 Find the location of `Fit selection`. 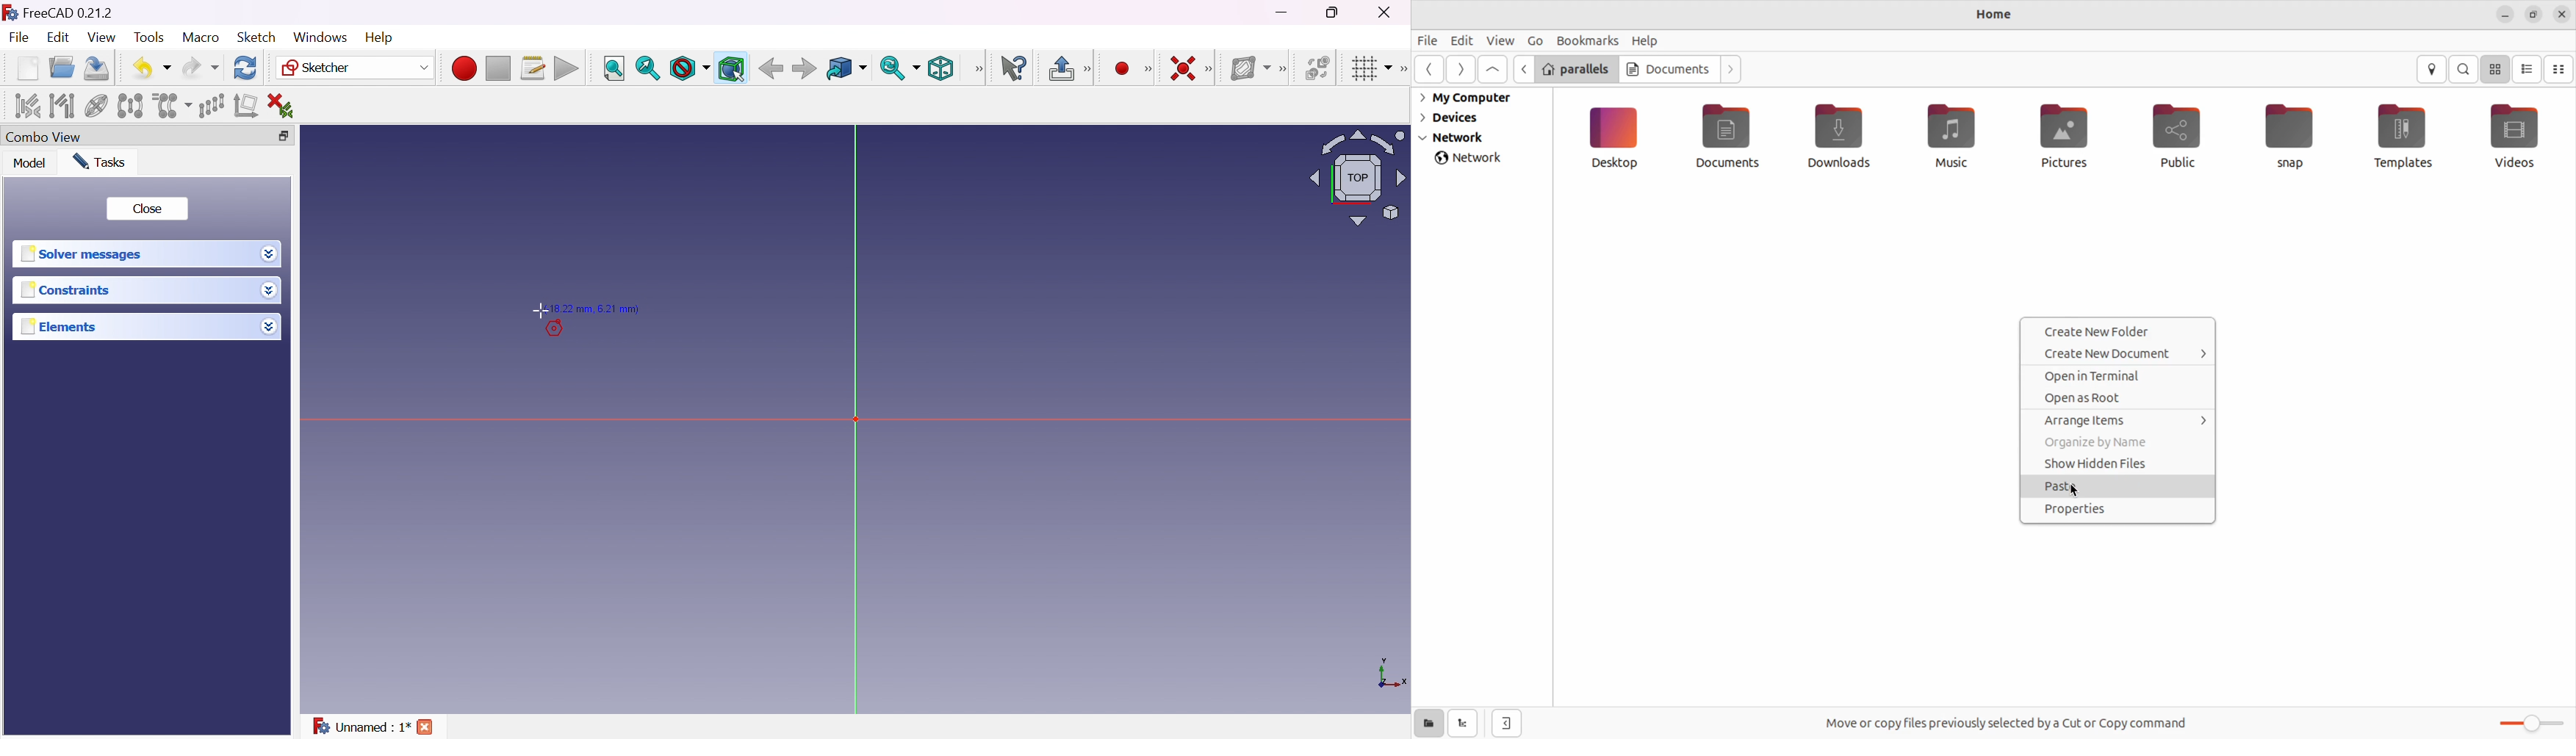

Fit selection is located at coordinates (648, 68).